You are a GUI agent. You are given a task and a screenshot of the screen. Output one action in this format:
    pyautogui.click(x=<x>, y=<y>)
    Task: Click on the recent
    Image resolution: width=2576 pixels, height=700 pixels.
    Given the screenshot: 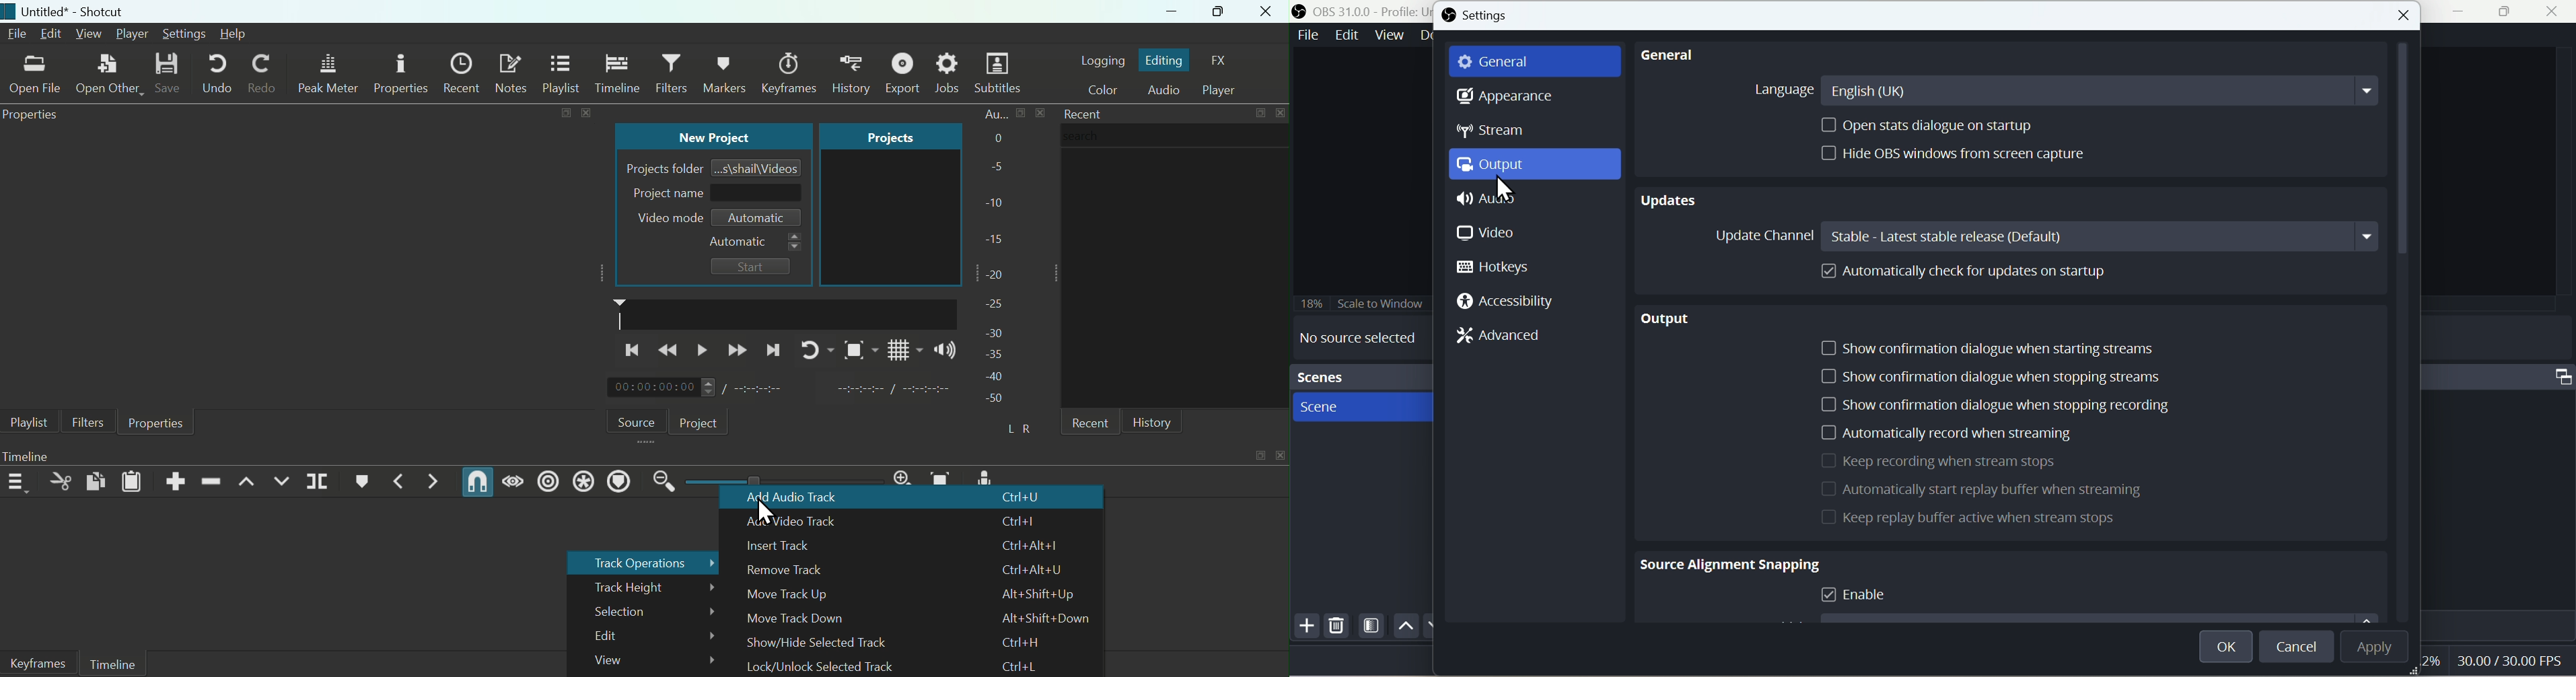 What is the action you would take?
    pyautogui.click(x=1089, y=422)
    